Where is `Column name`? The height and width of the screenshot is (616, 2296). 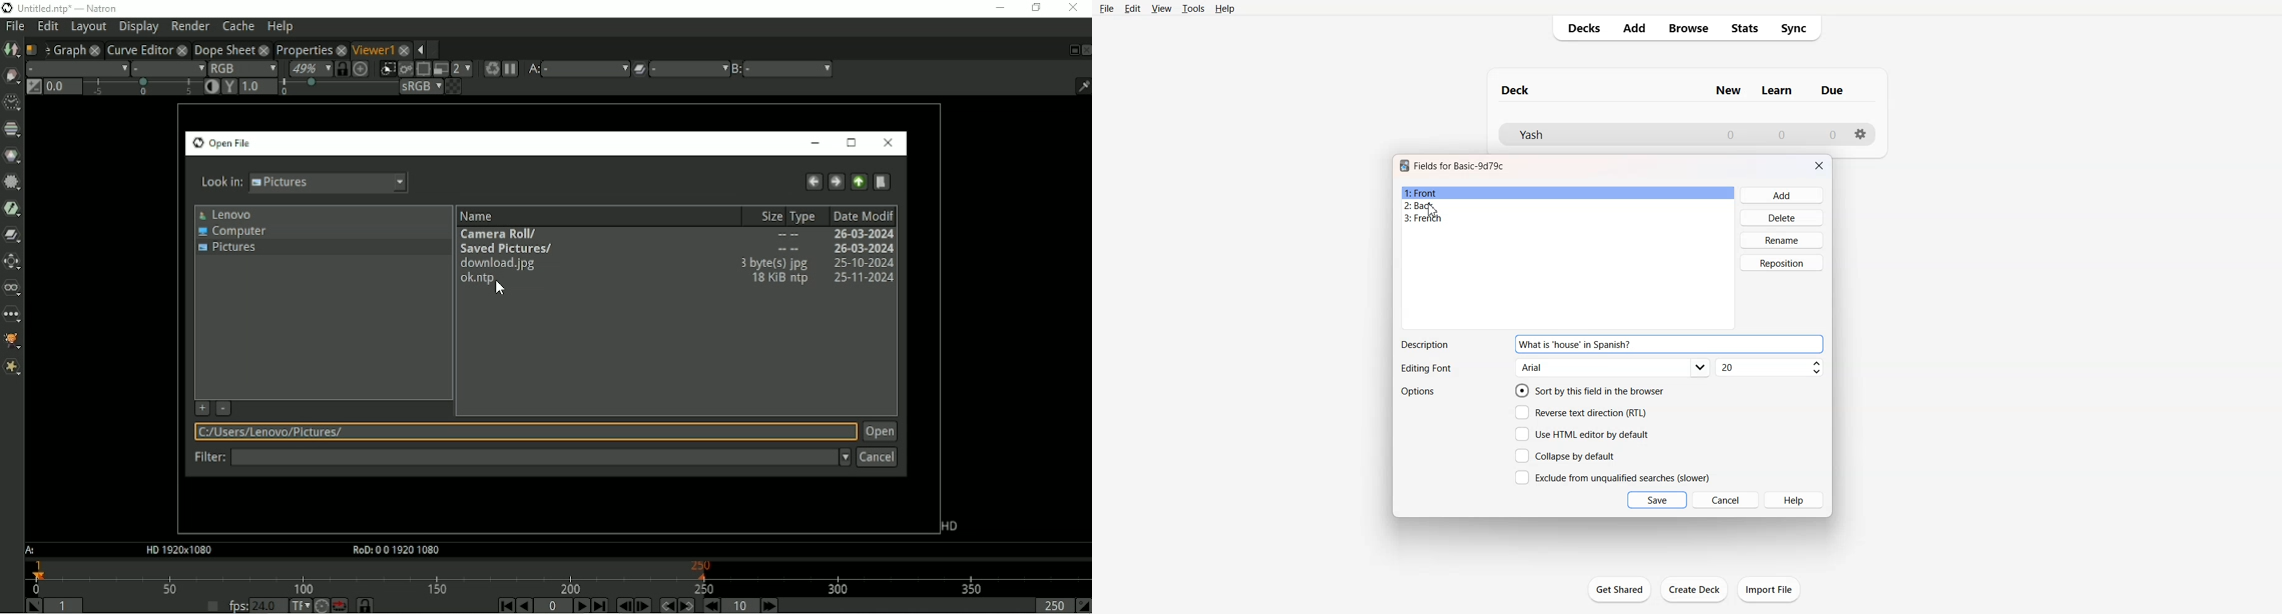 Column name is located at coordinates (1728, 91).